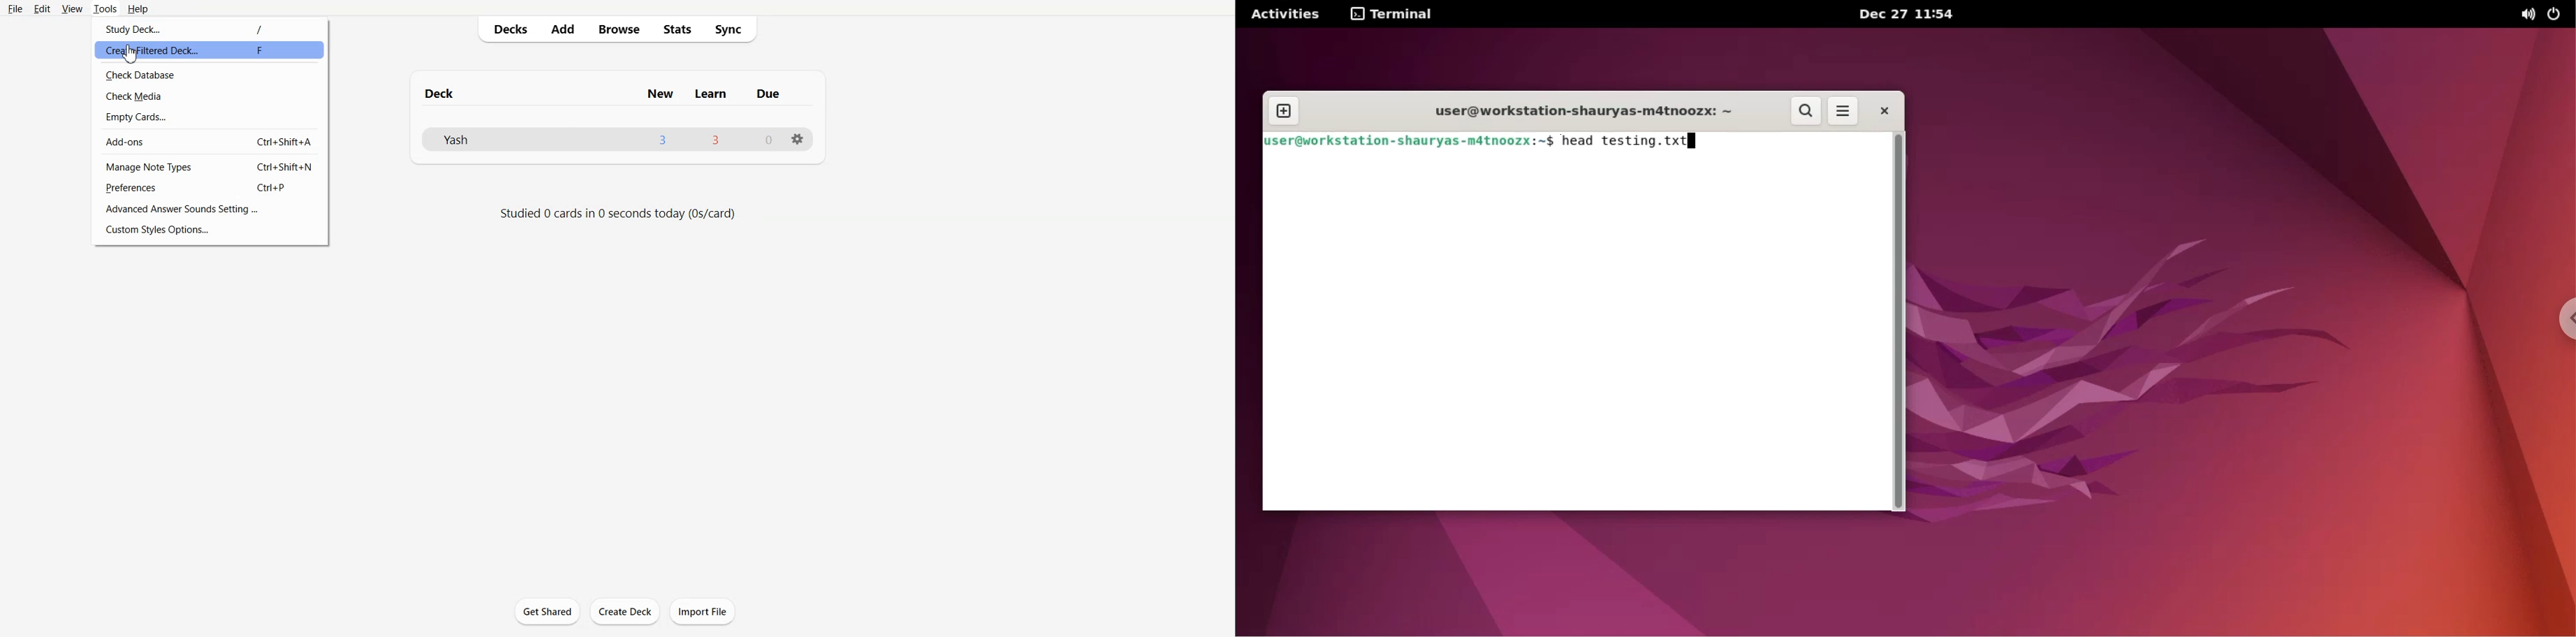  Describe the element at coordinates (210, 208) in the screenshot. I see `Advanced answer sounds settings` at that location.